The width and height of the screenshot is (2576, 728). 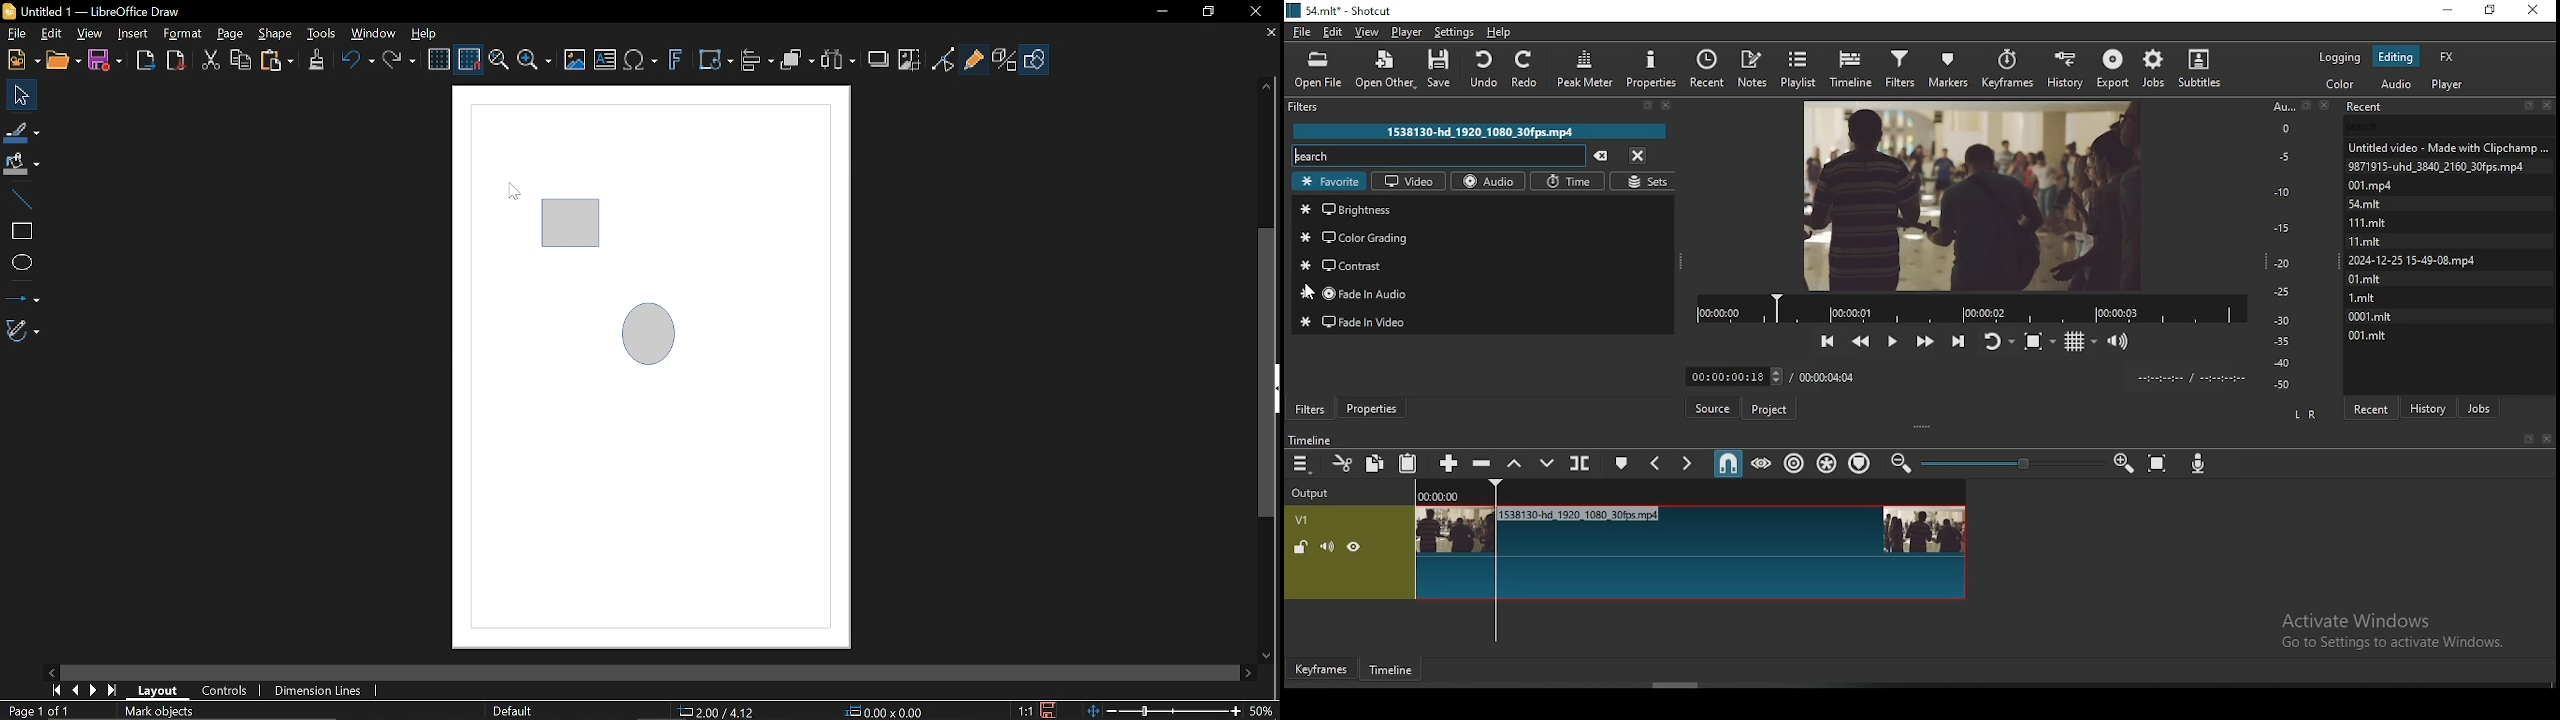 What do you see at coordinates (1162, 11) in the screenshot?
I see `Minimize` at bounding box center [1162, 11].